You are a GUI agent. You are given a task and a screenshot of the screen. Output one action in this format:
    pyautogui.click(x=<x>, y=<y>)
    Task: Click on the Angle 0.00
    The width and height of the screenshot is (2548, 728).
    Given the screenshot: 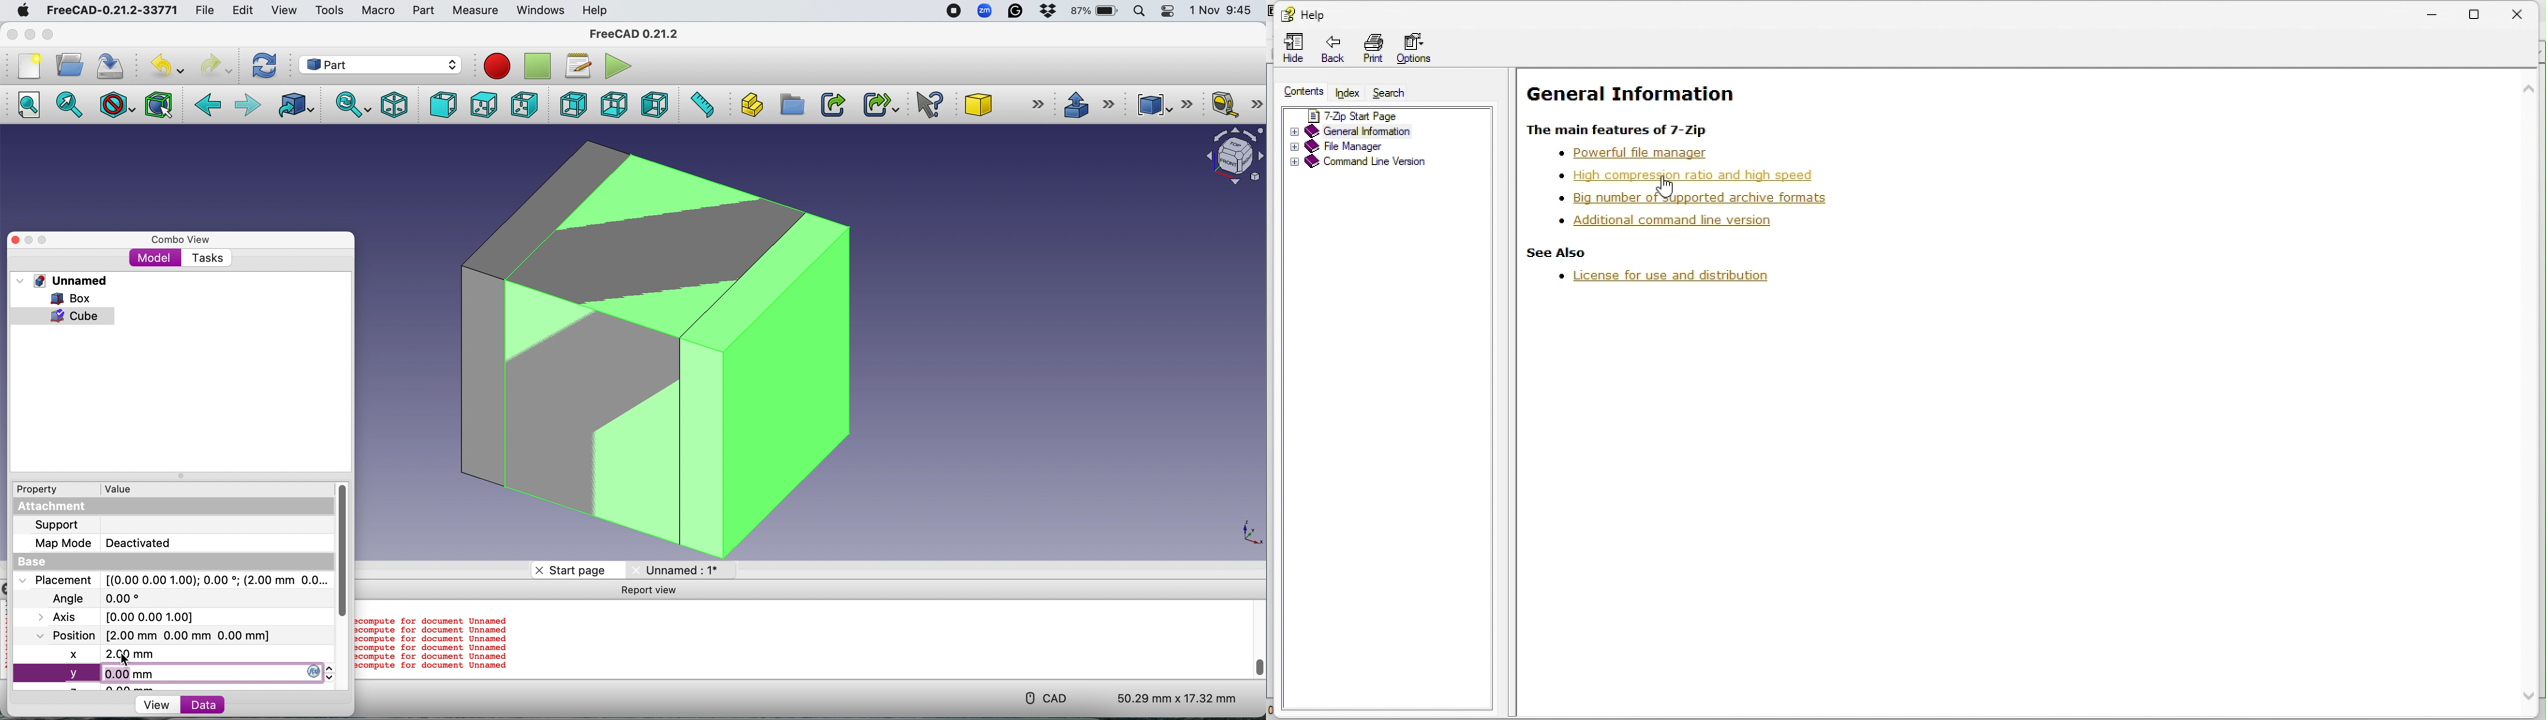 What is the action you would take?
    pyautogui.click(x=103, y=599)
    